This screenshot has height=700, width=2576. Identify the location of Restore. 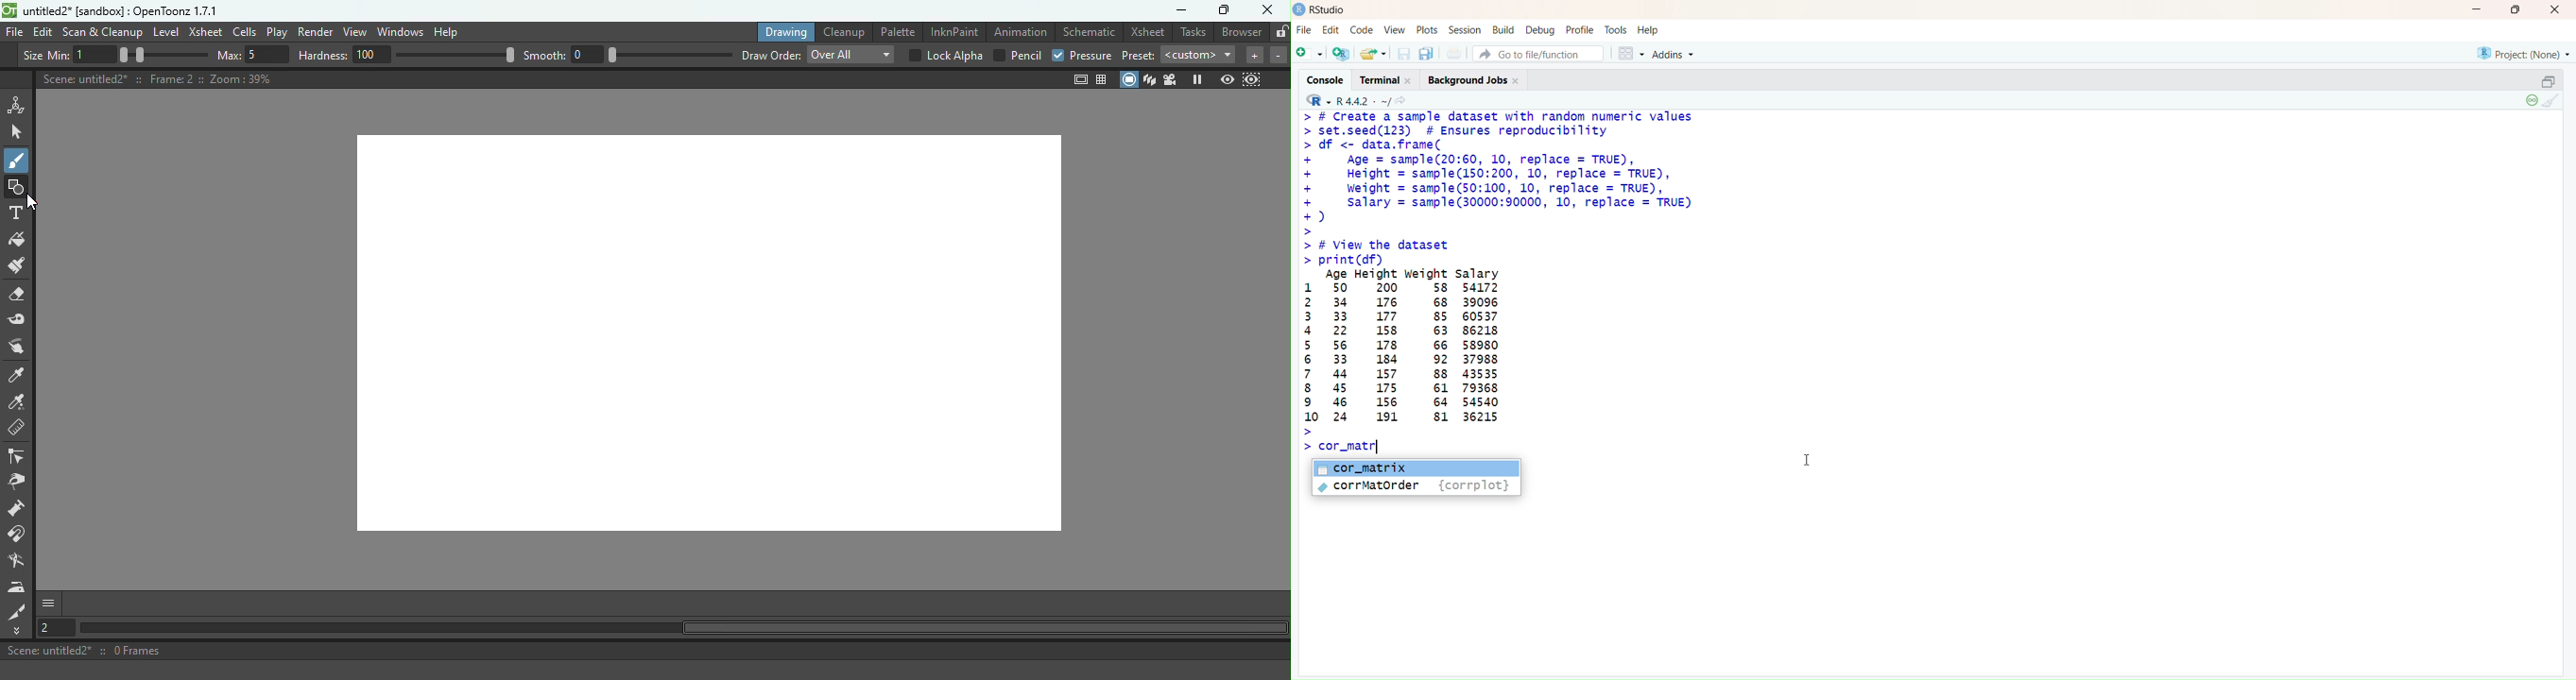
(2548, 82).